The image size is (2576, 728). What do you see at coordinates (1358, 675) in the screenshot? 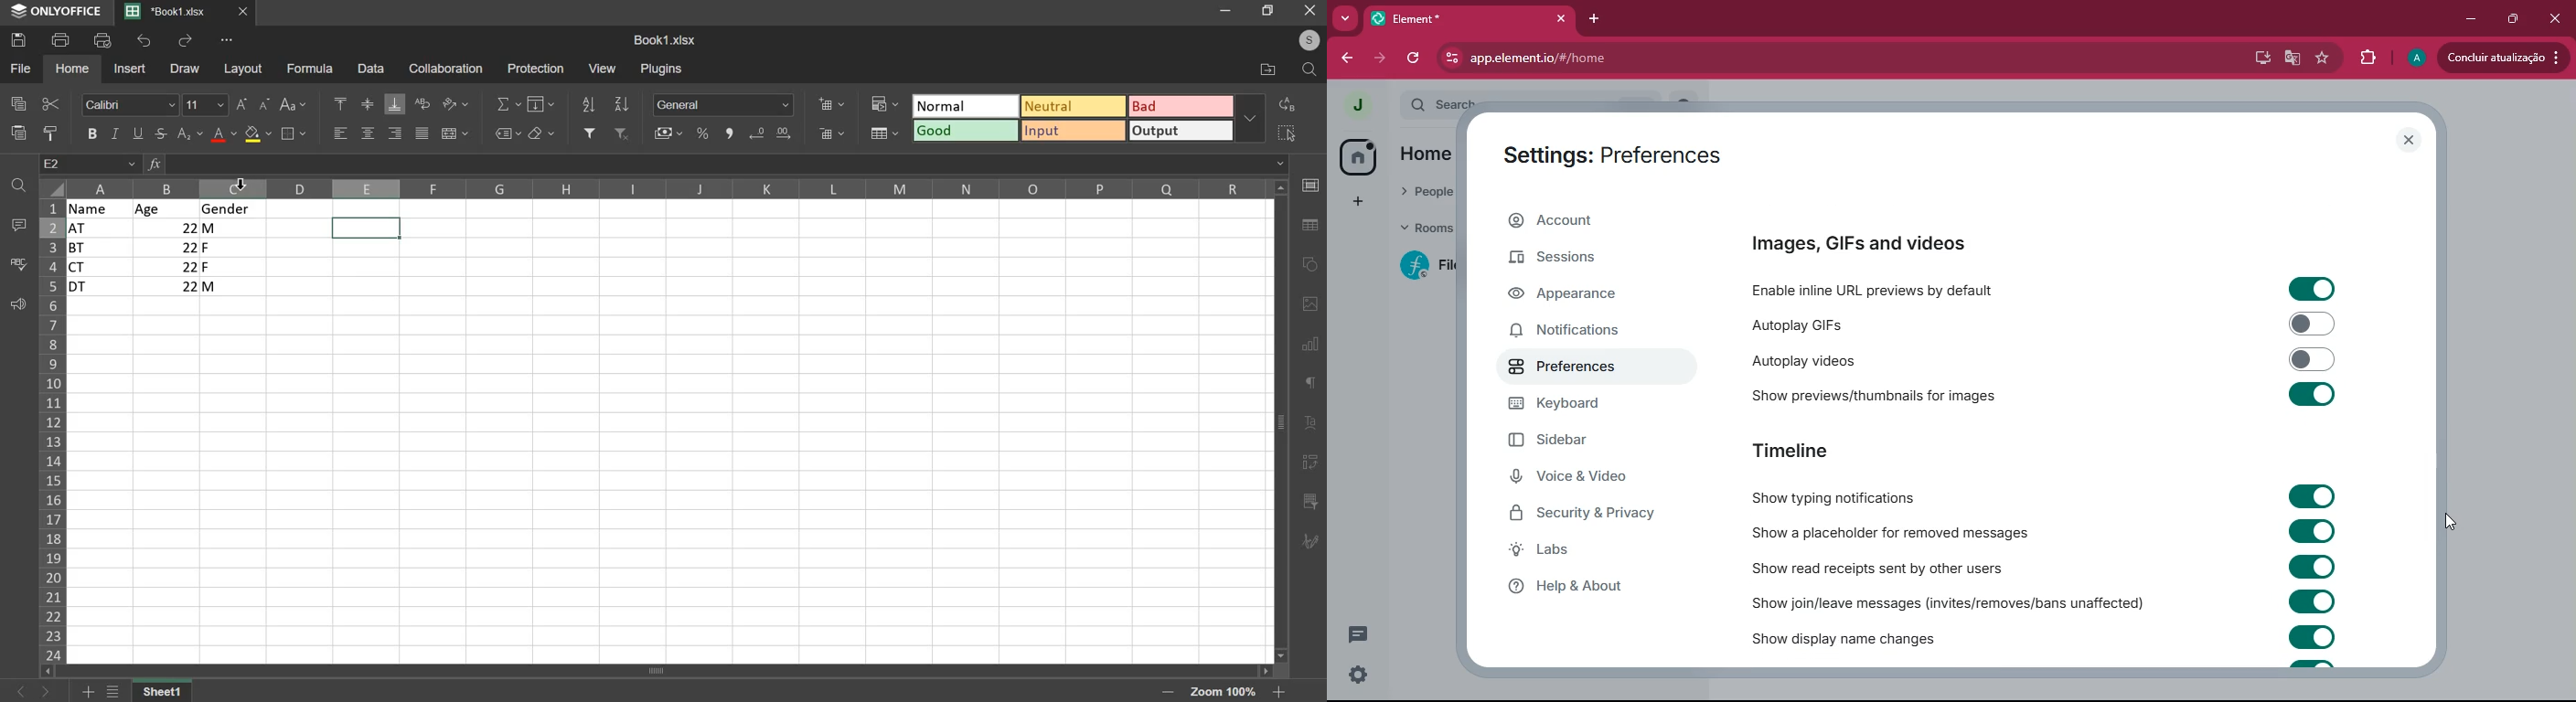
I see `quick settings` at bounding box center [1358, 675].